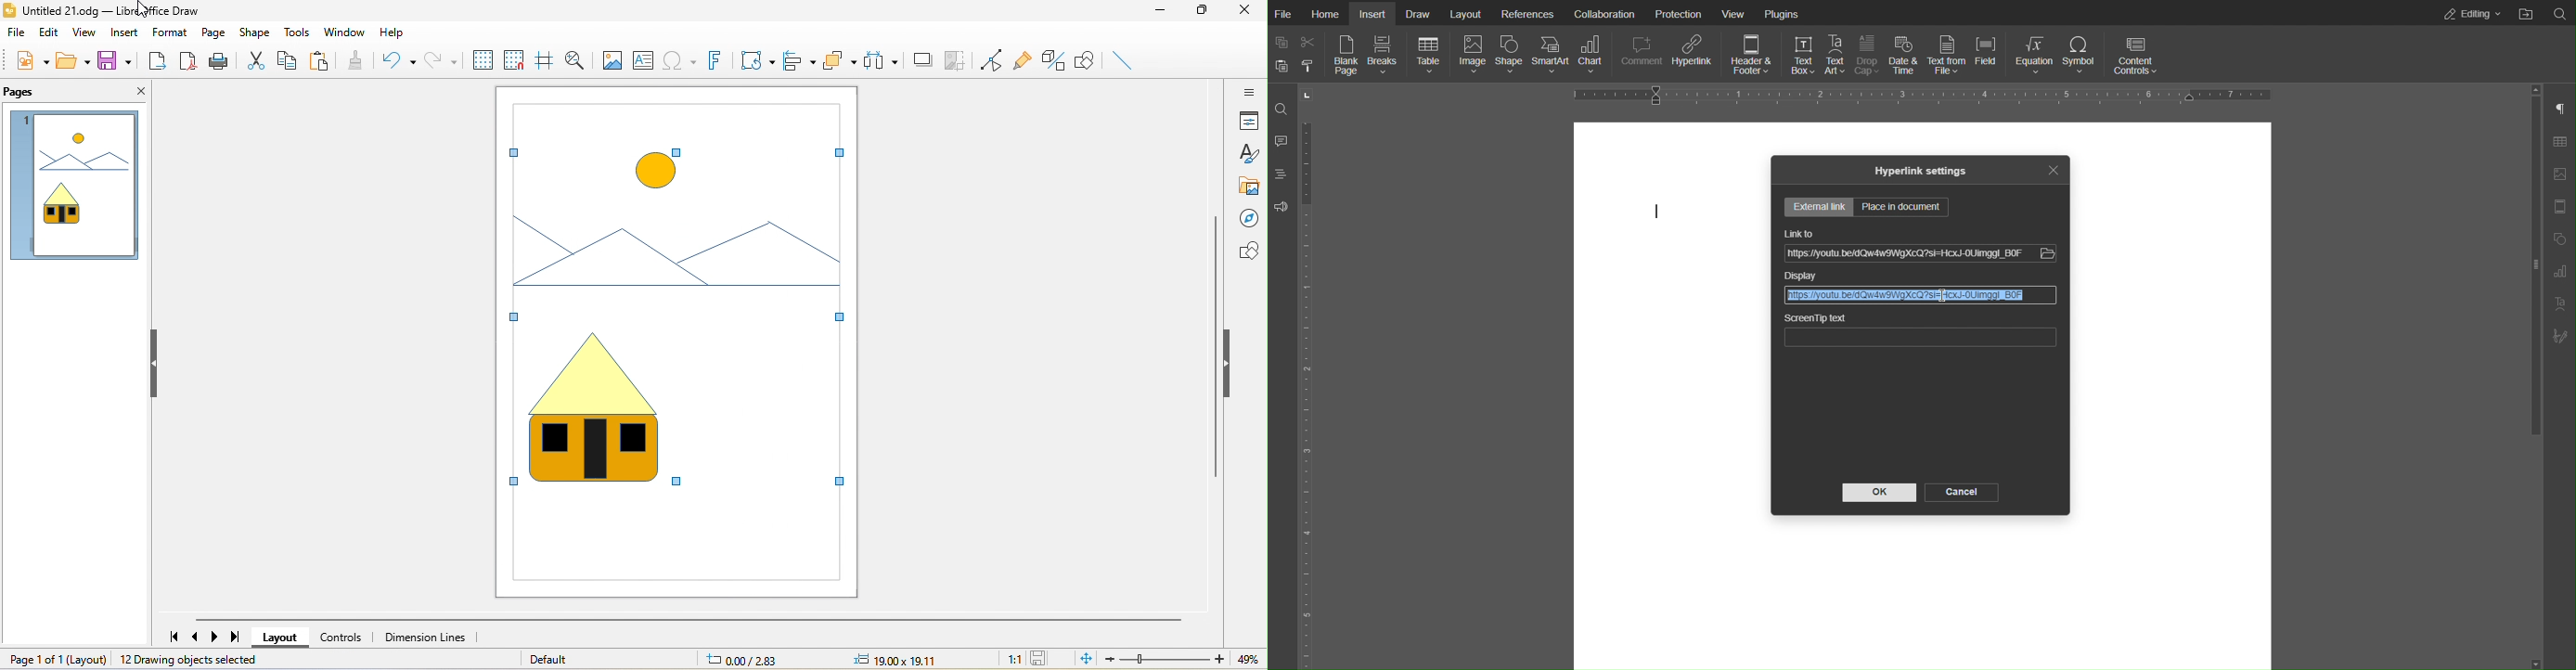 This screenshot has width=2576, height=672. Describe the element at coordinates (281, 638) in the screenshot. I see `layout` at that location.